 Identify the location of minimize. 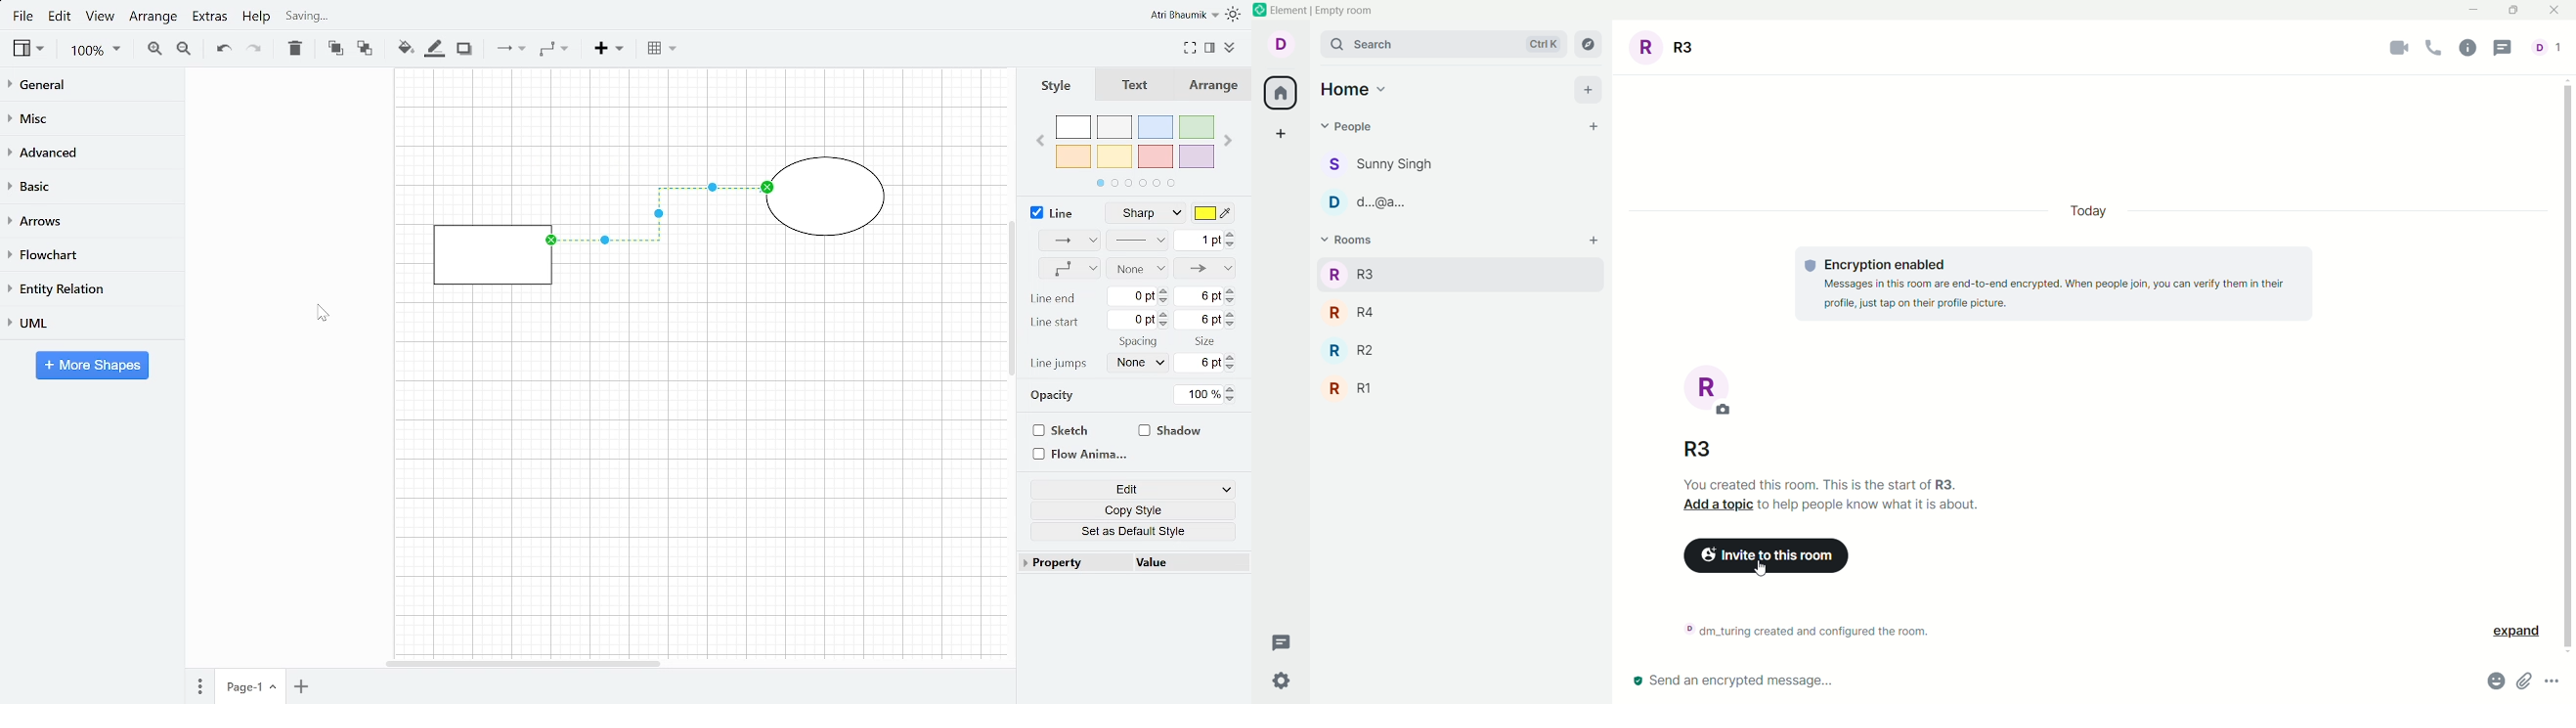
(2474, 14).